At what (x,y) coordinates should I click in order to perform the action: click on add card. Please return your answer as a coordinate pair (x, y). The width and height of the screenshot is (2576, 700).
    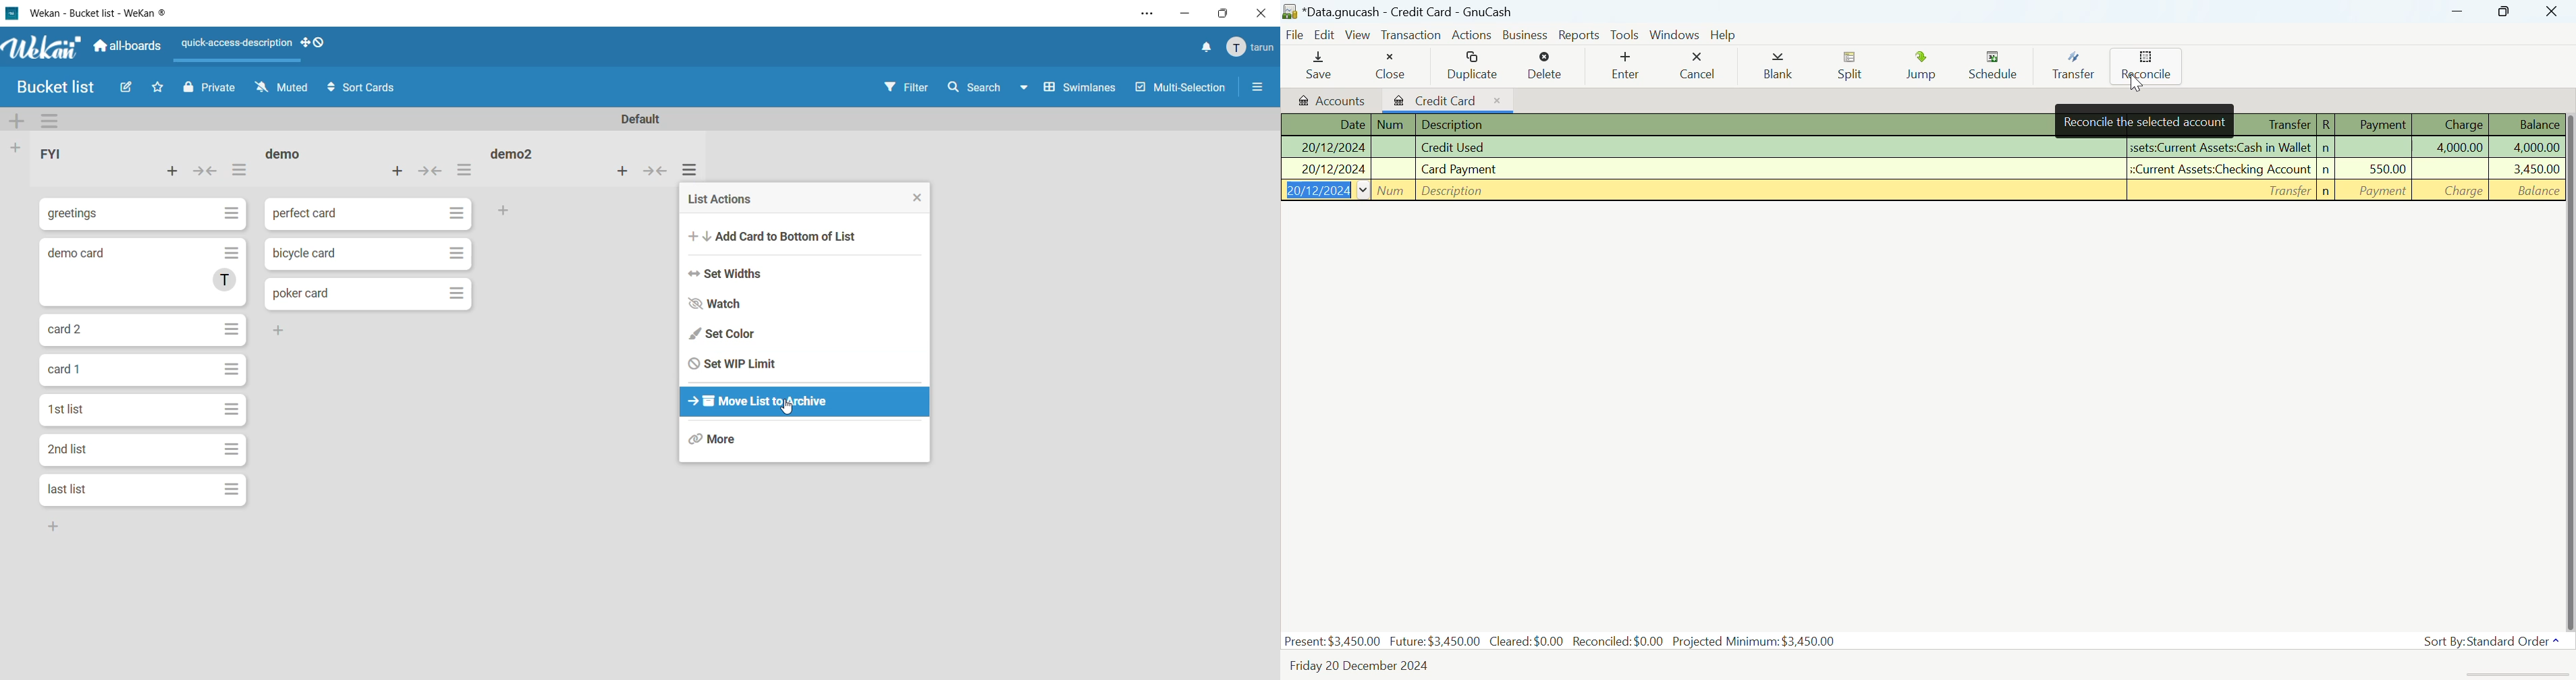
    Looking at the image, I should click on (179, 173).